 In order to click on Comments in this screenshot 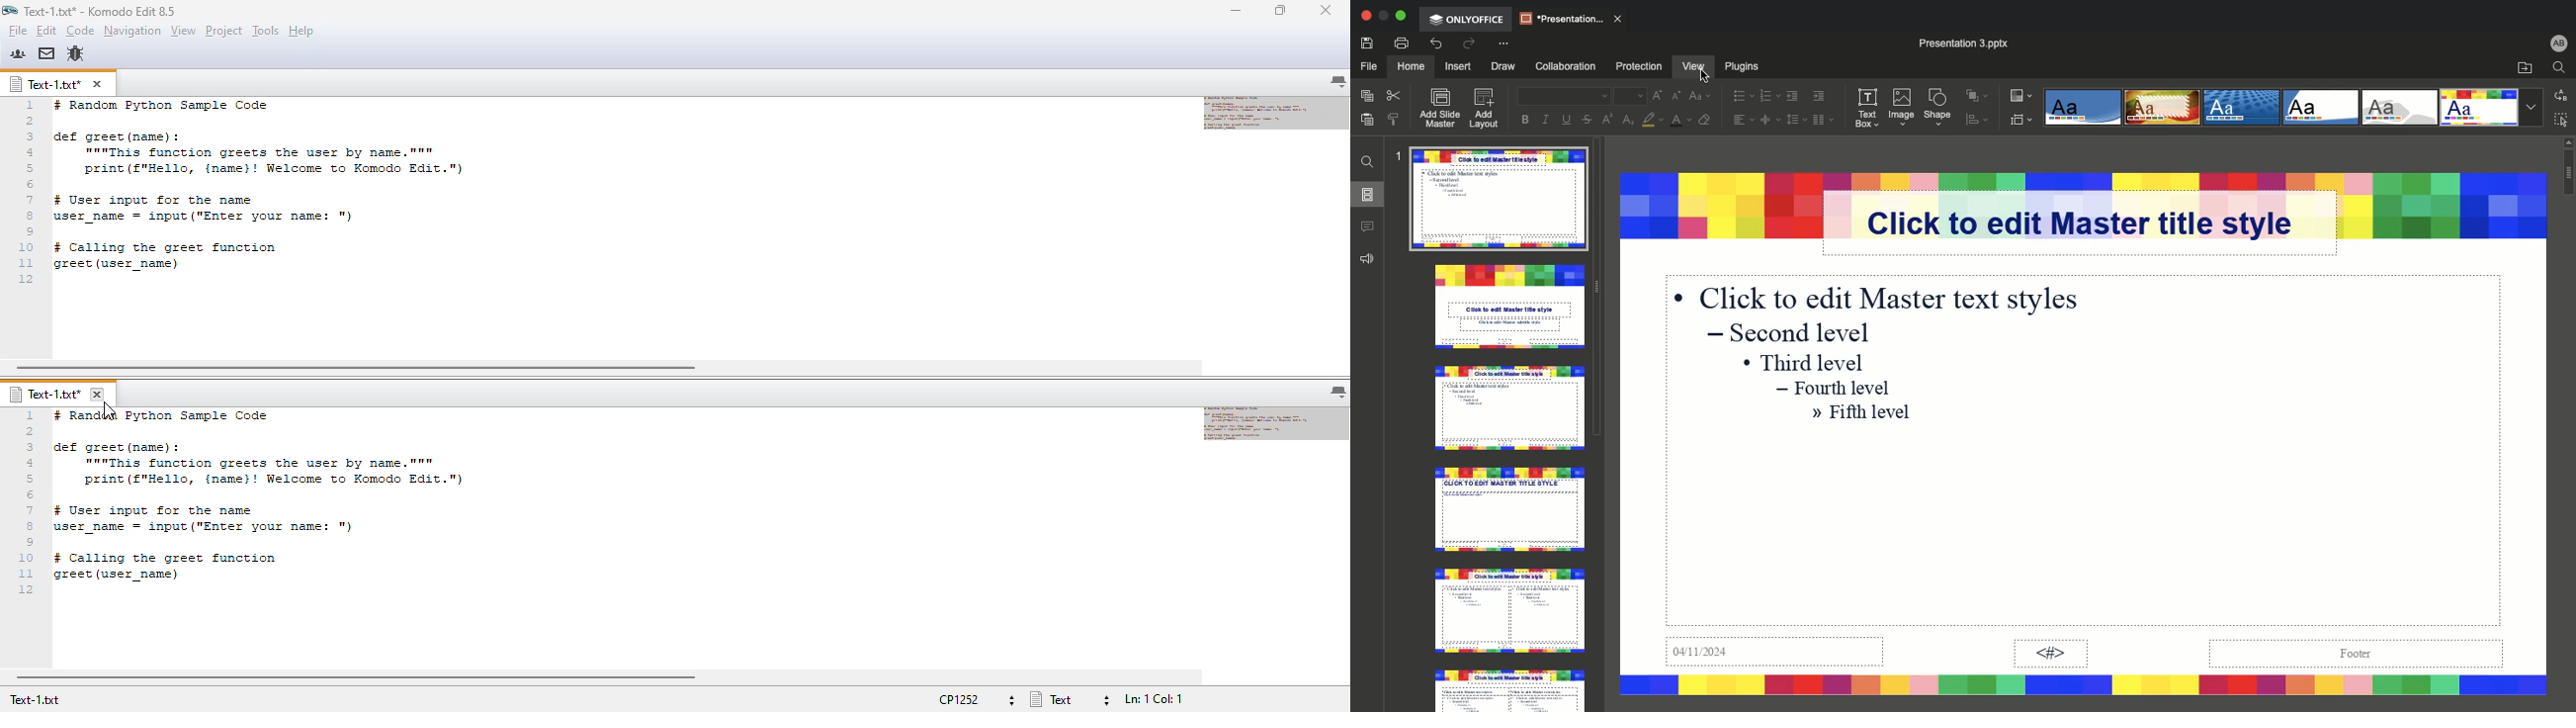, I will do `click(1370, 227)`.